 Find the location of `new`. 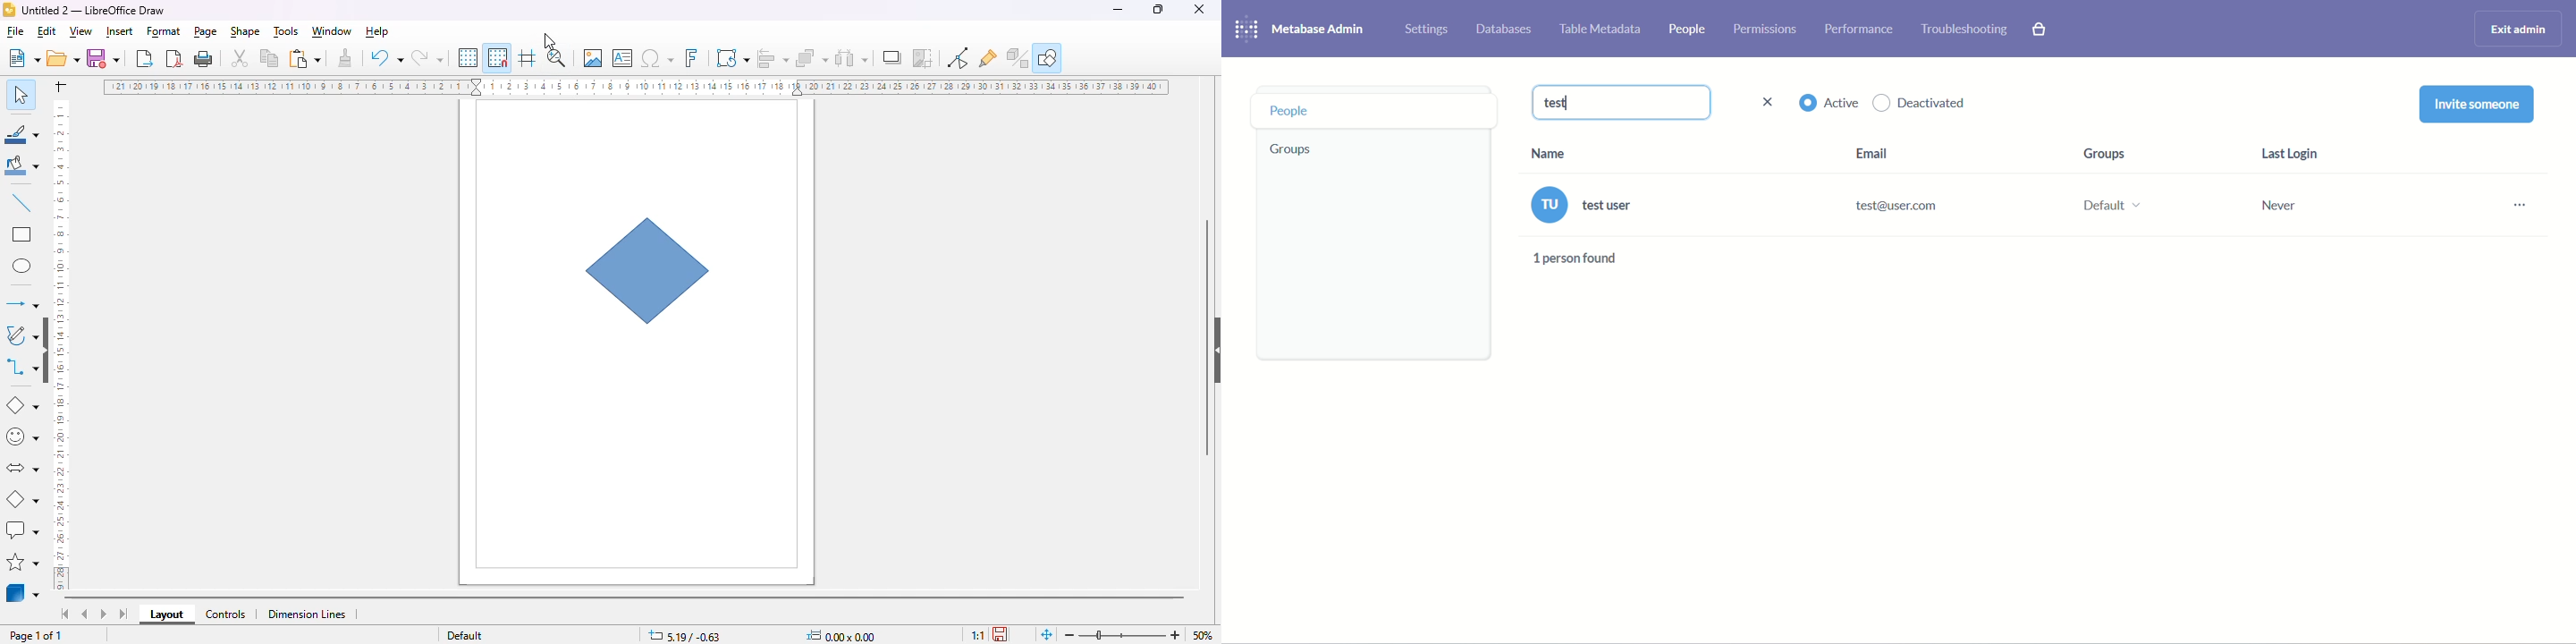

new is located at coordinates (23, 59).